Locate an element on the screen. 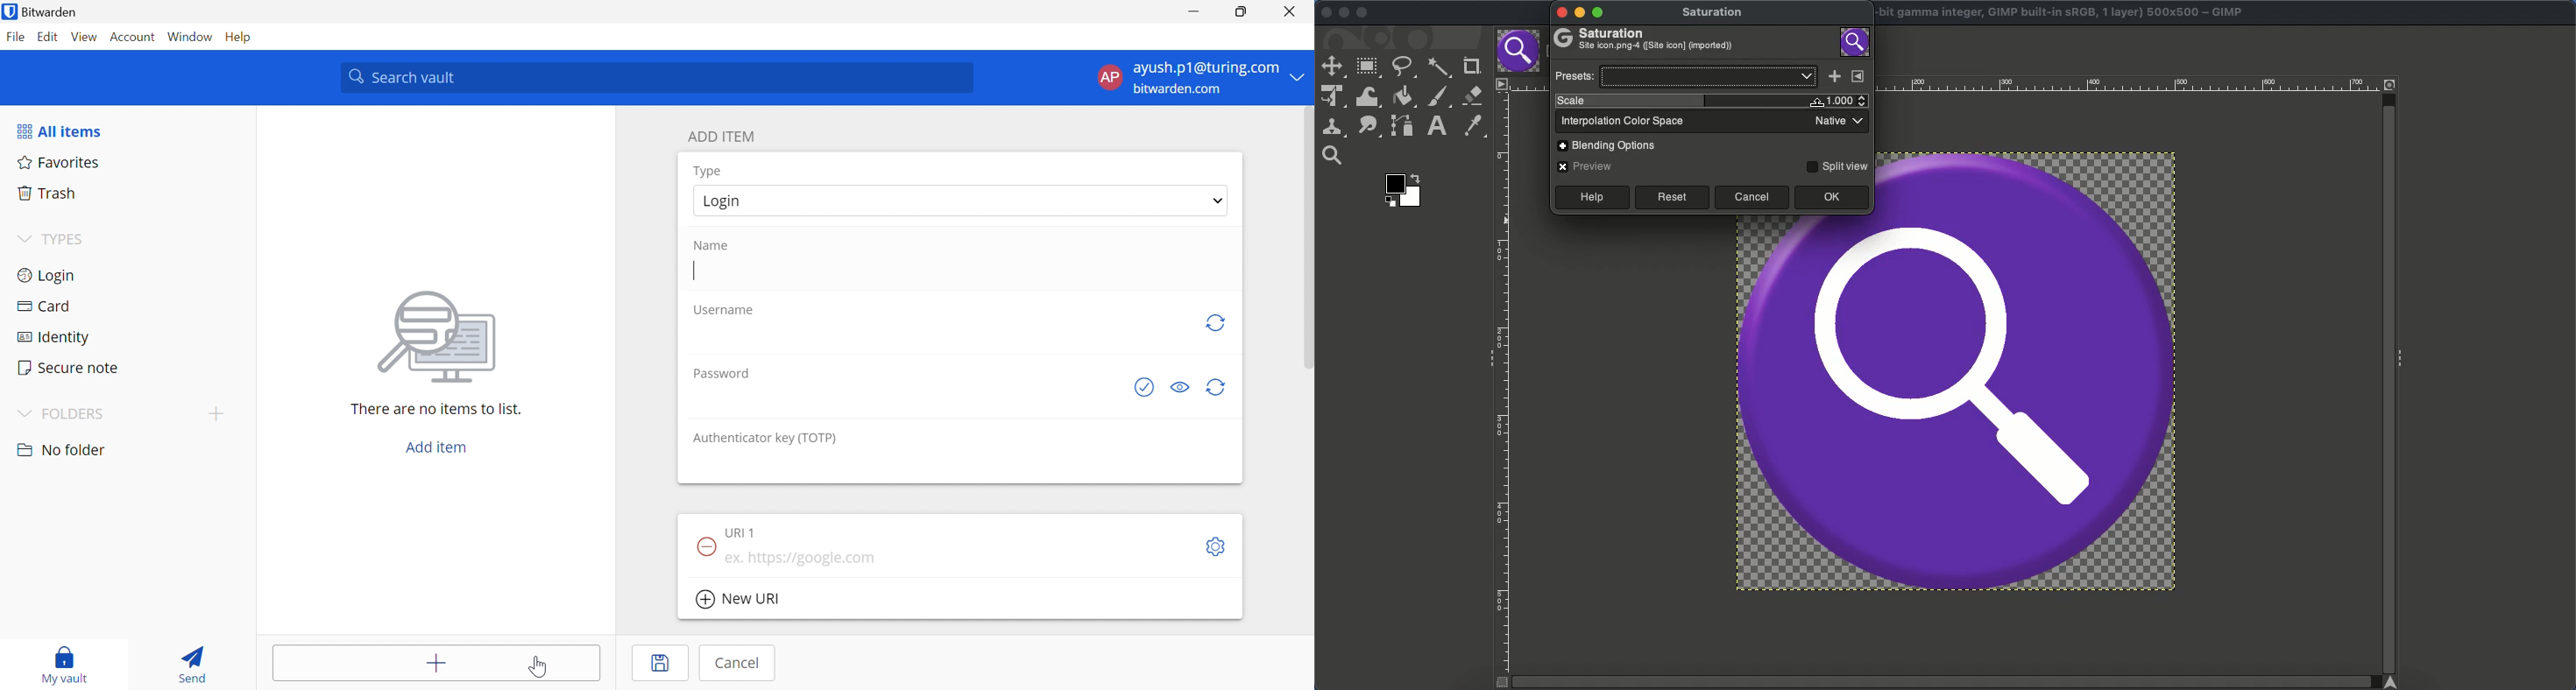 The width and height of the screenshot is (2576, 700). Collapse is located at coordinates (2405, 360).